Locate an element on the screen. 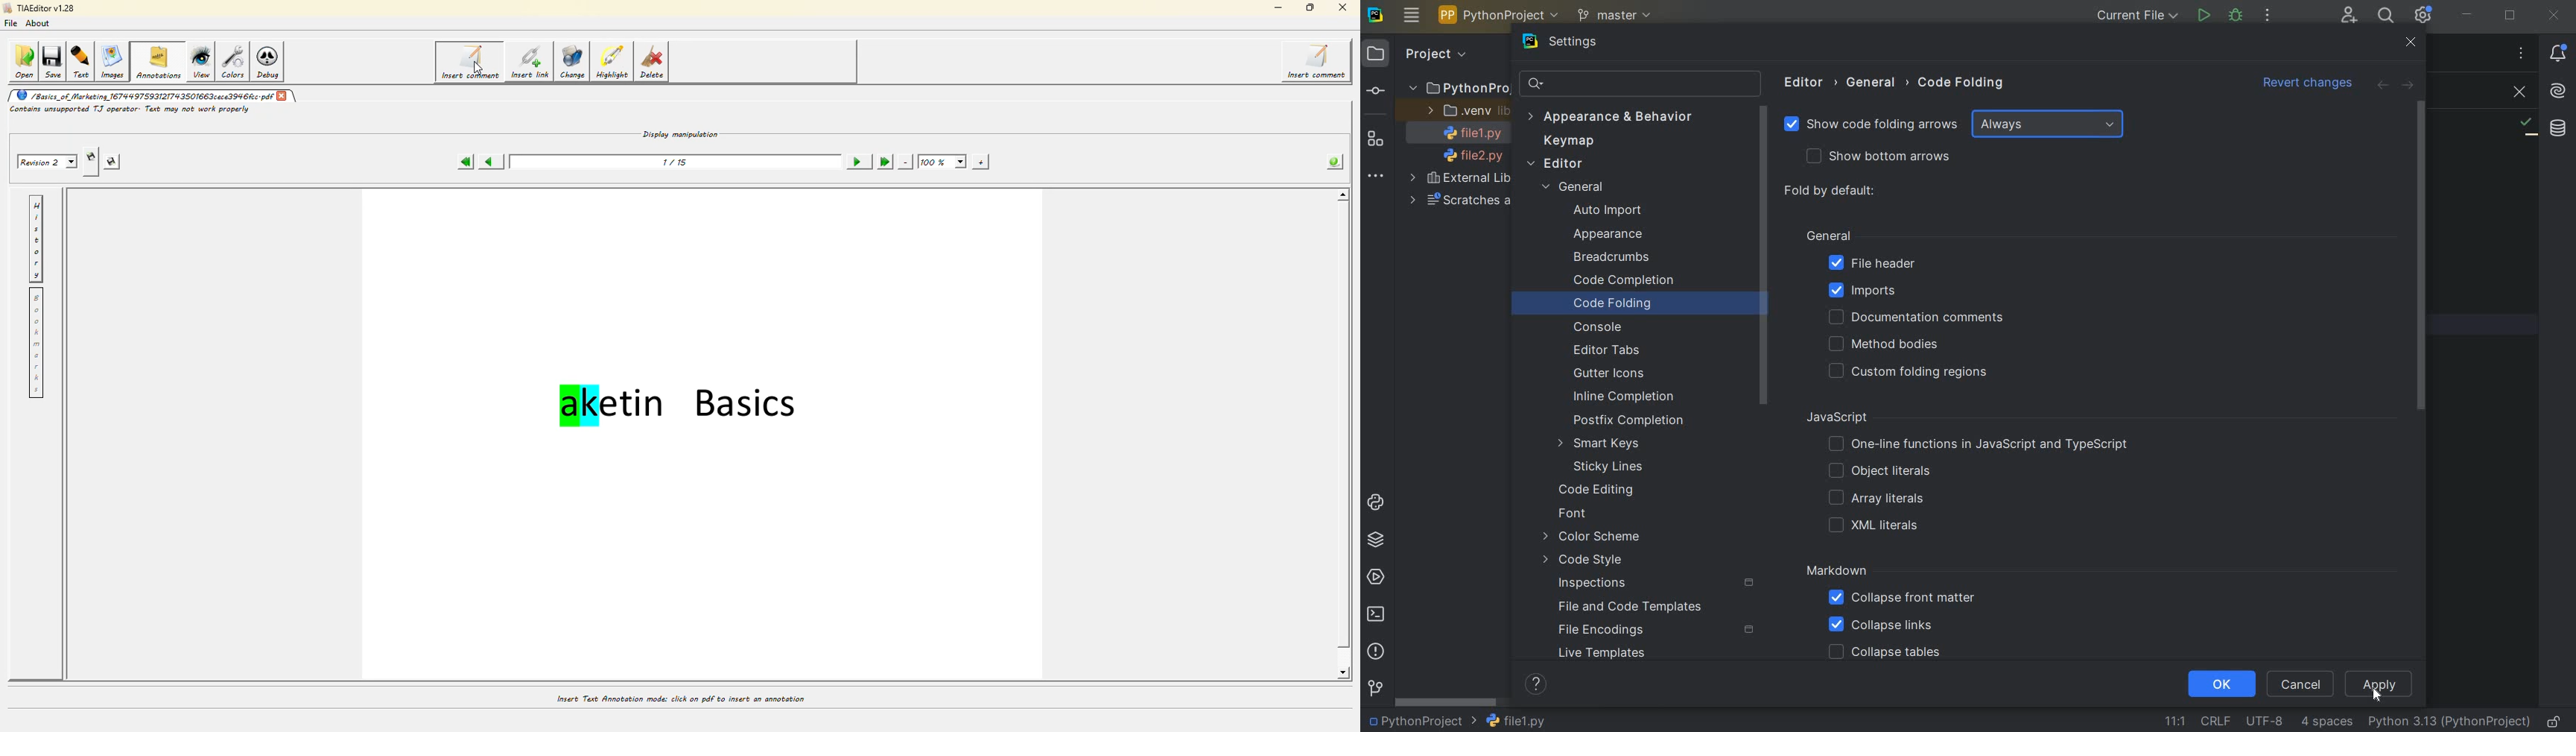 The height and width of the screenshot is (756, 2576). INSPECTIONS is located at coordinates (1657, 584).